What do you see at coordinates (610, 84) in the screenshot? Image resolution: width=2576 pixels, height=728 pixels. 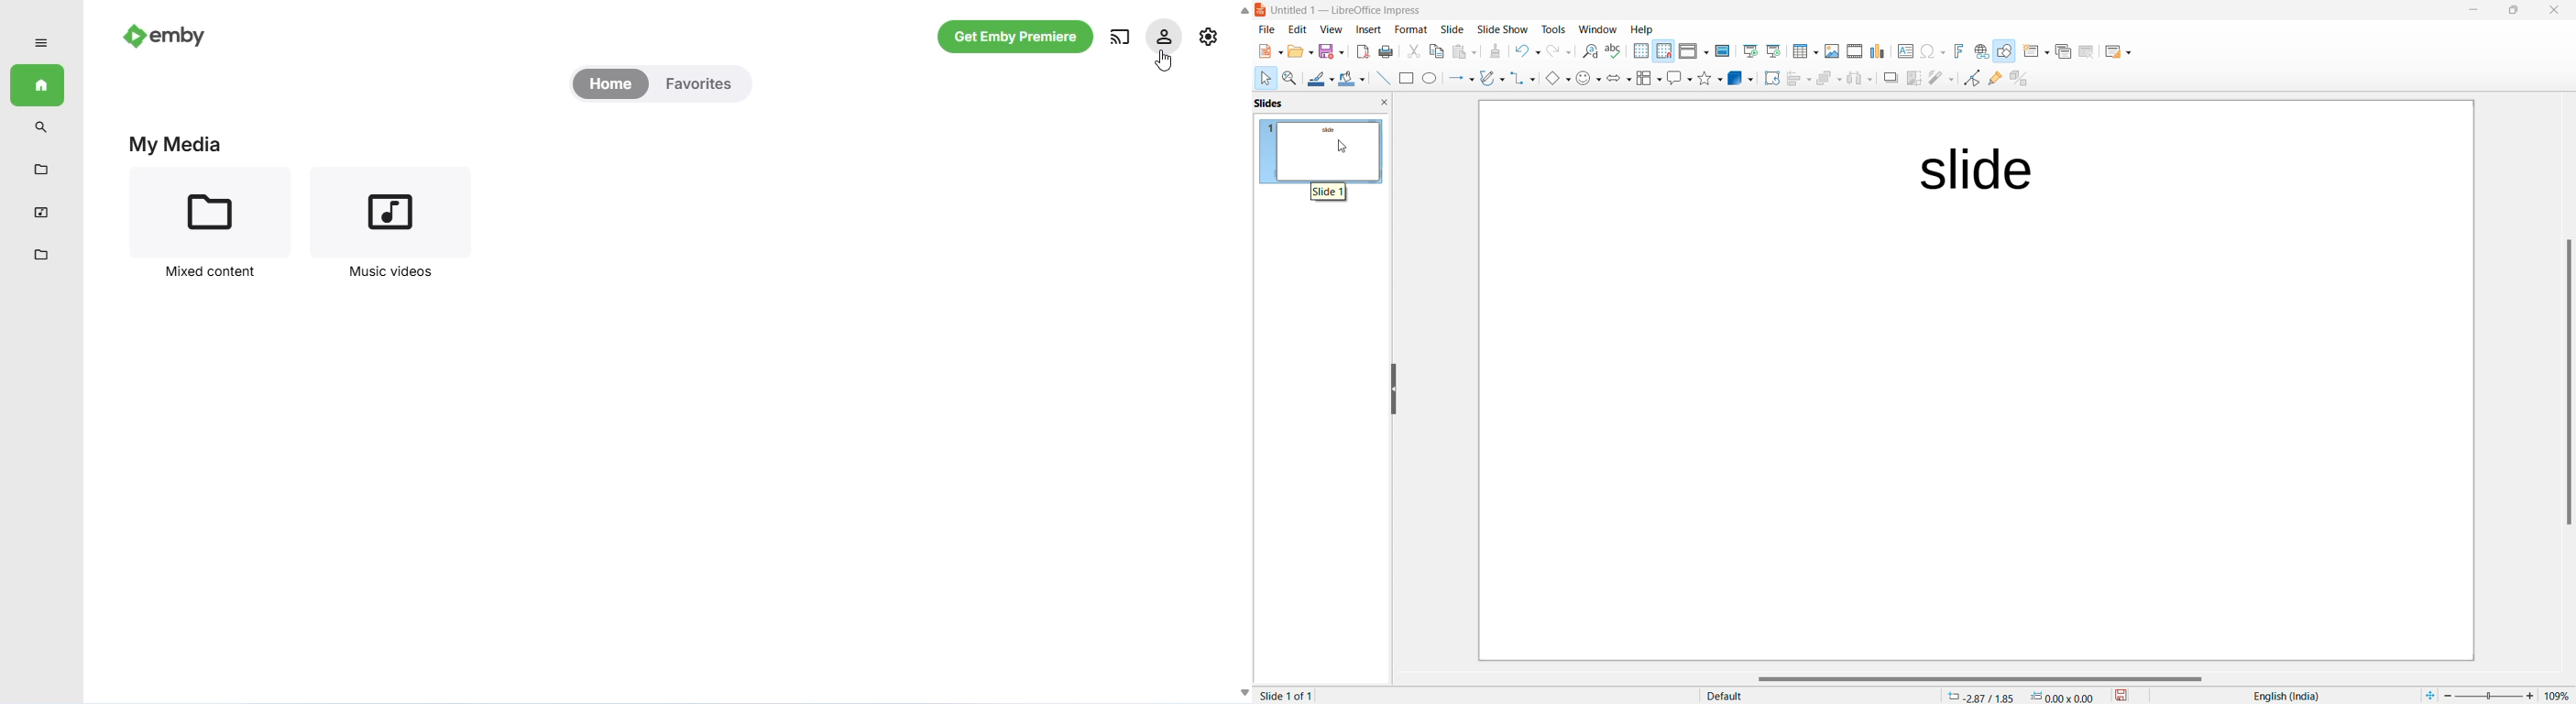 I see `home` at bounding box center [610, 84].